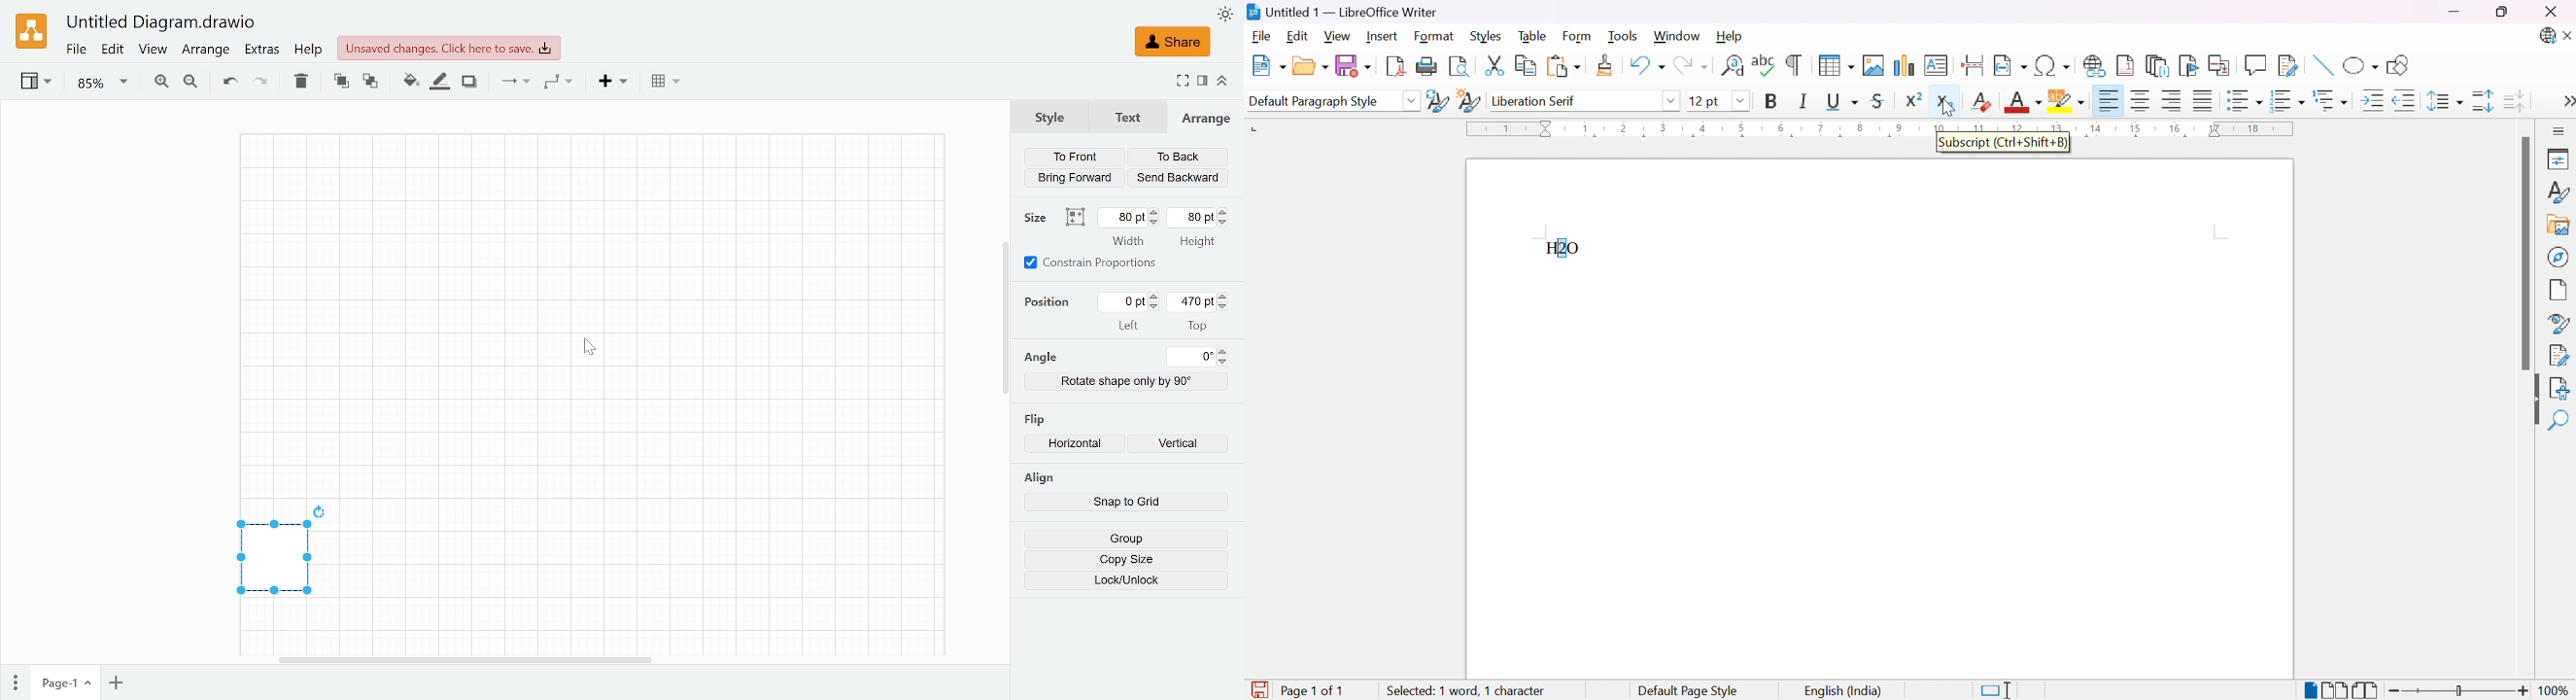 The image size is (2576, 700). I want to click on Waypoints, so click(559, 83).